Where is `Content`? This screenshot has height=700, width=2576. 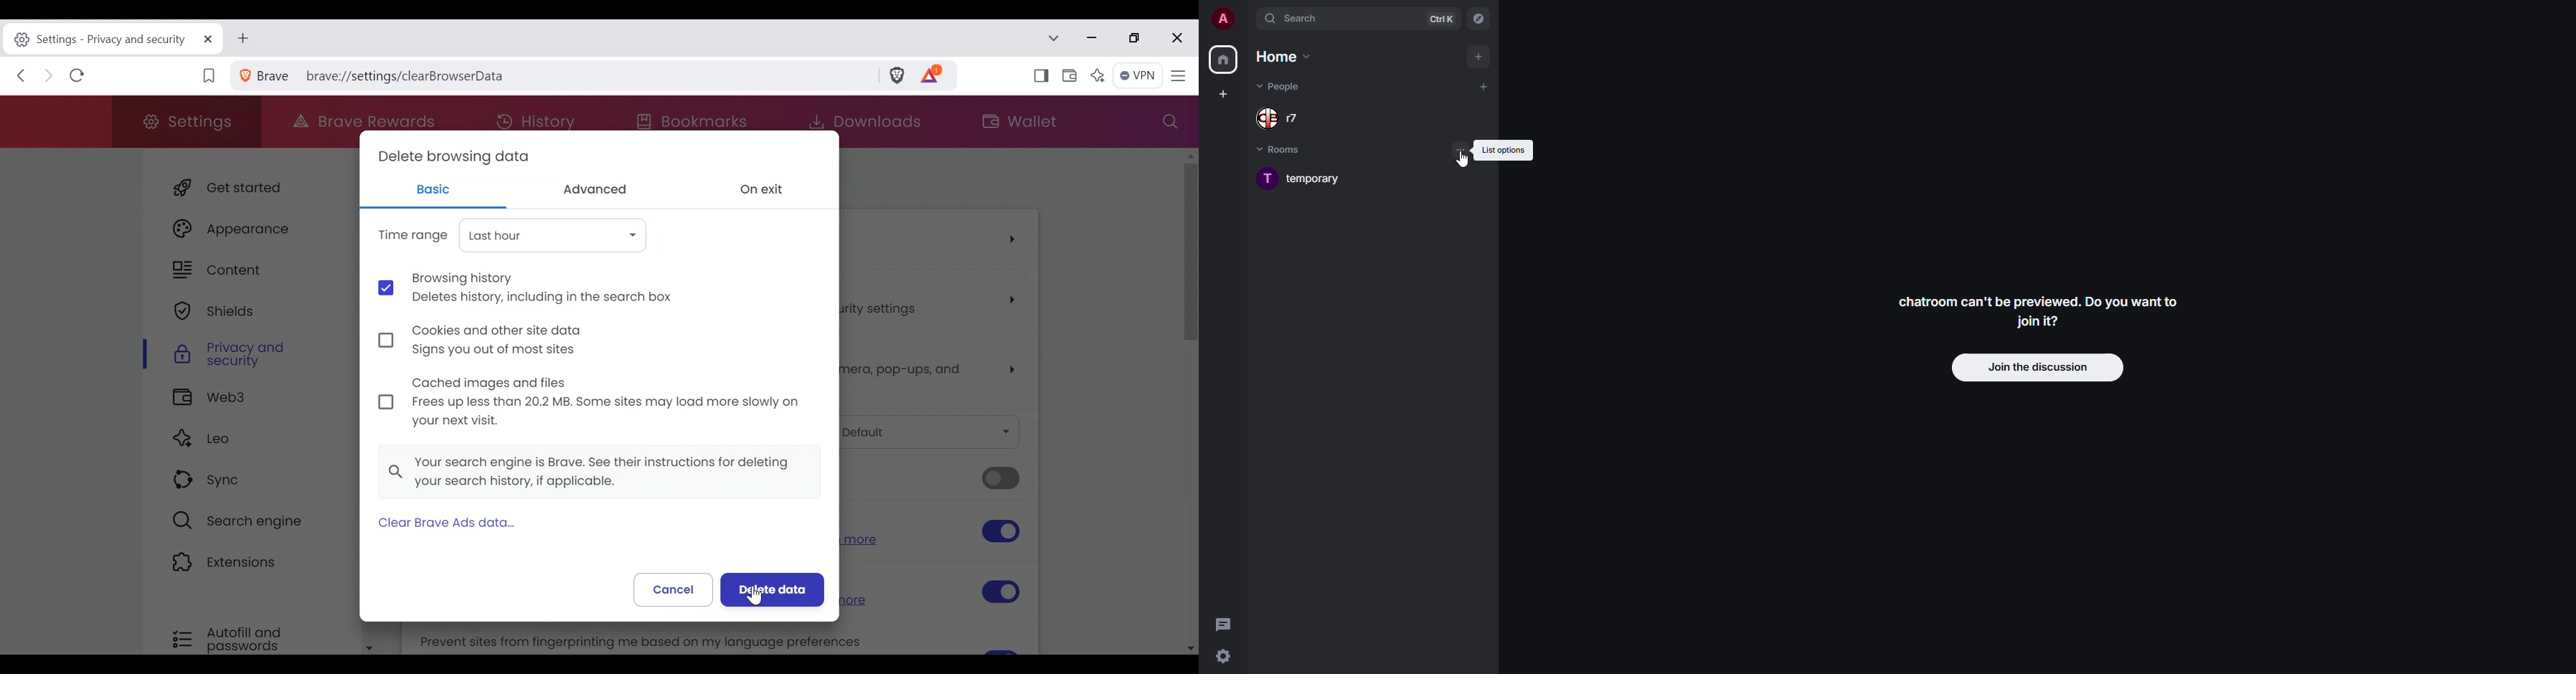
Content is located at coordinates (250, 271).